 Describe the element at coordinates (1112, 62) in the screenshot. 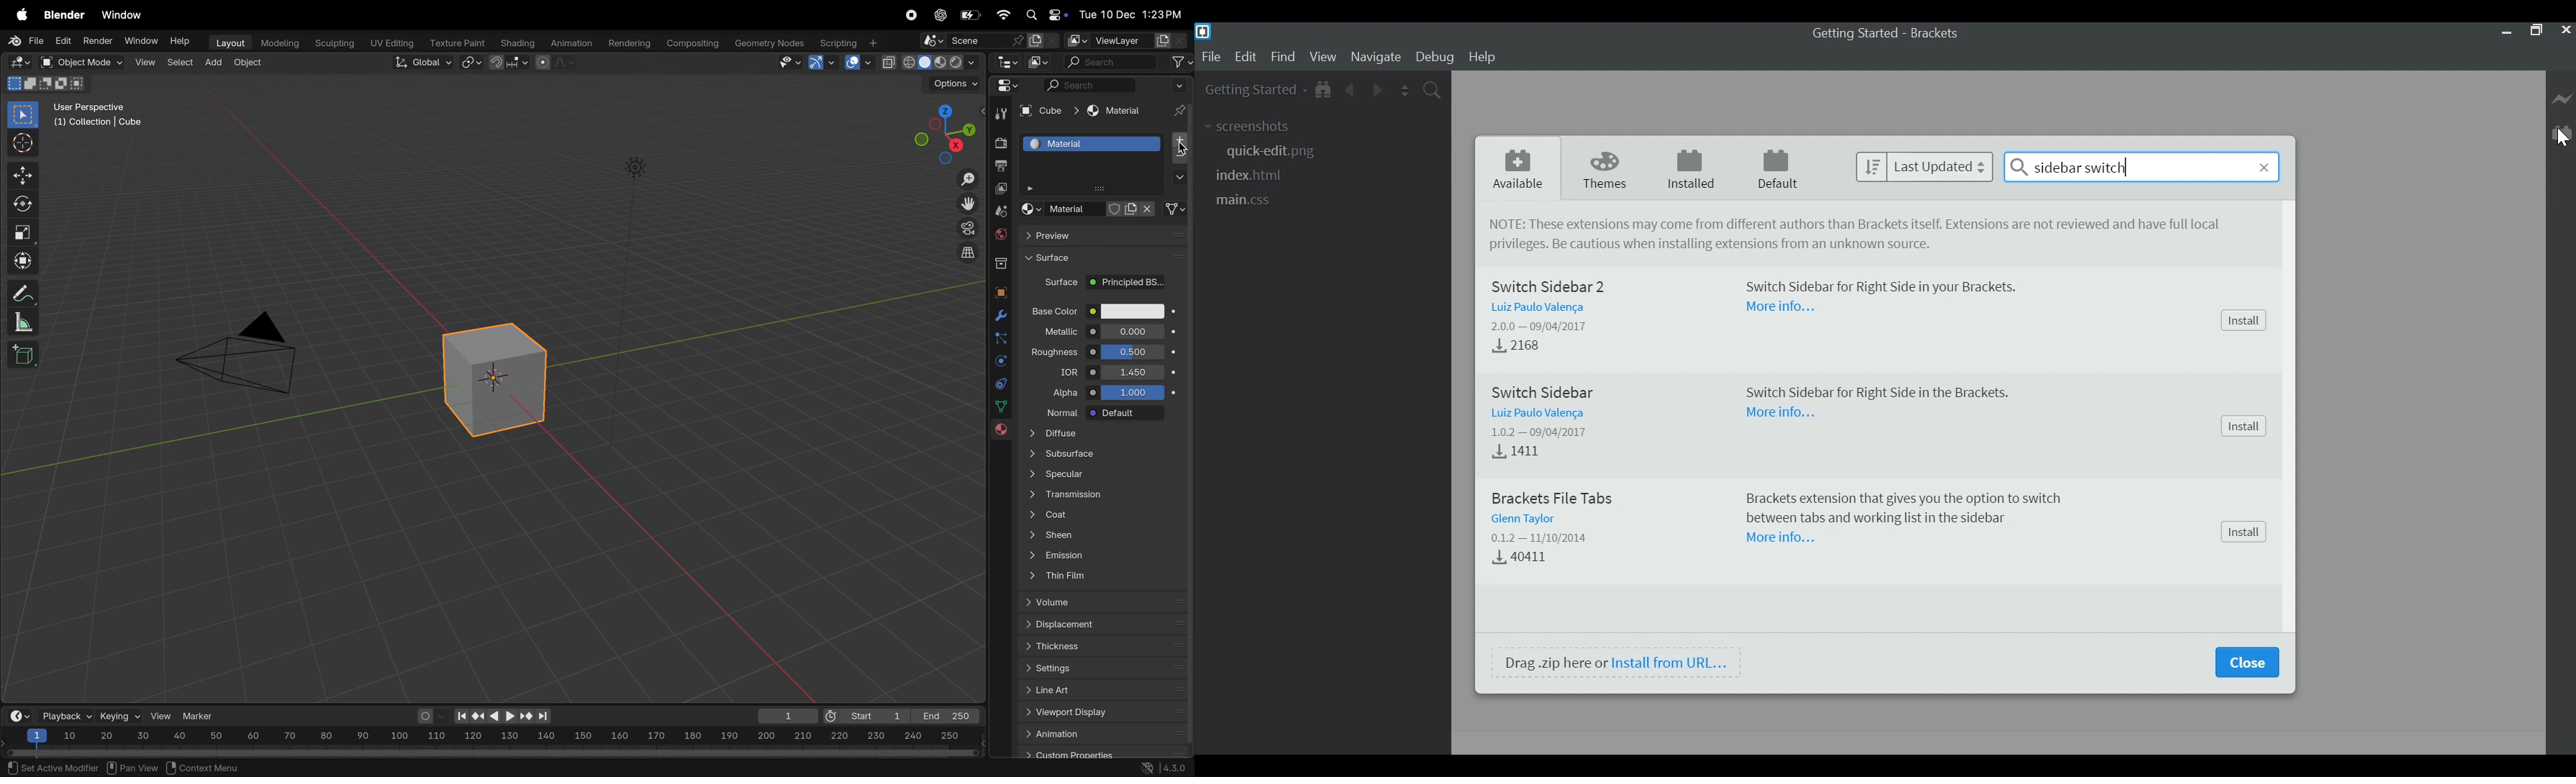

I see `search` at that location.